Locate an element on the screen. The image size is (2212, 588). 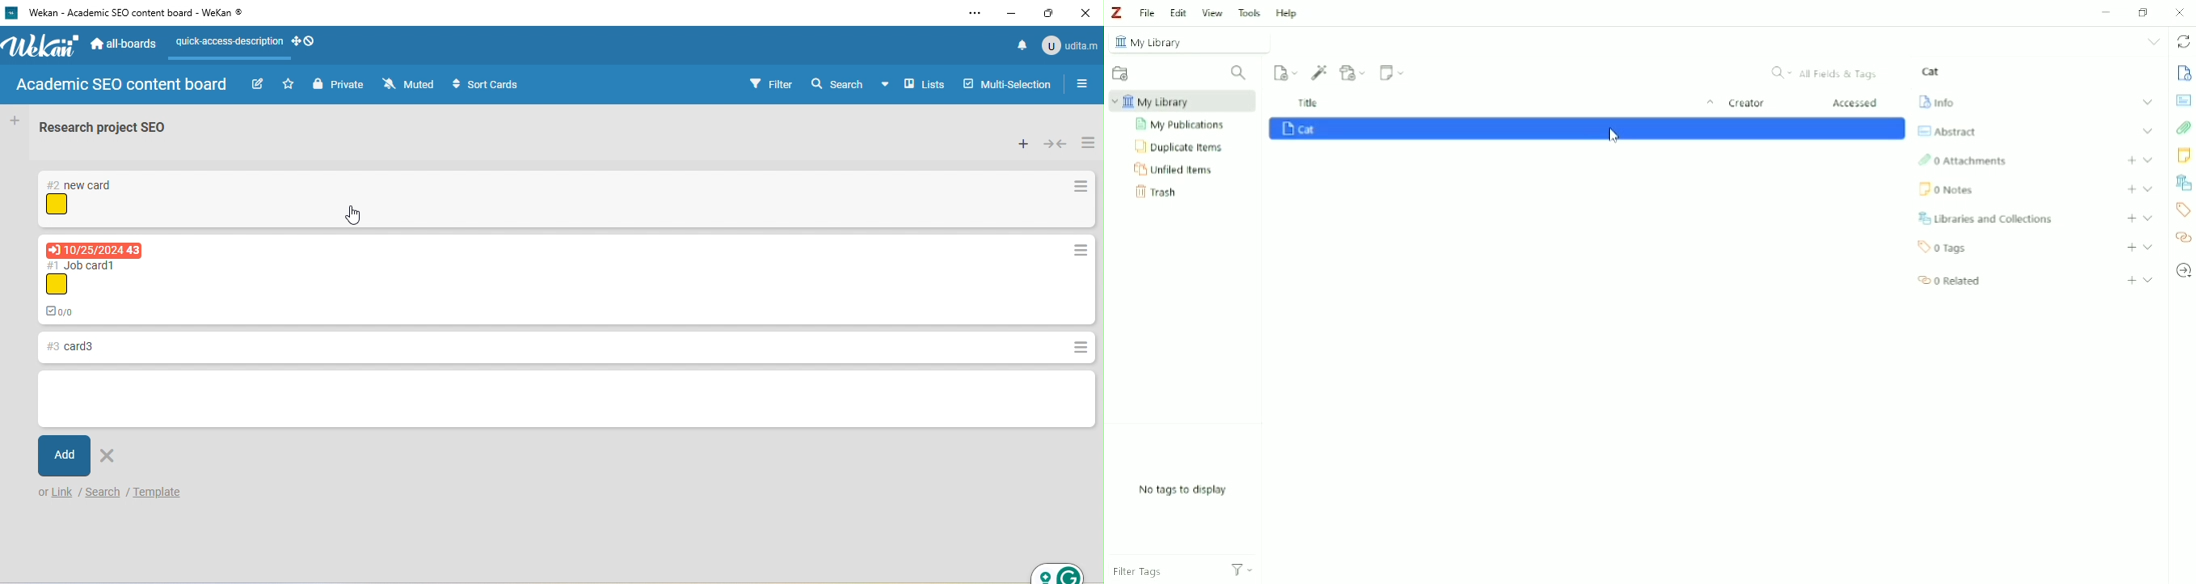
Expand section is located at coordinates (2148, 102).